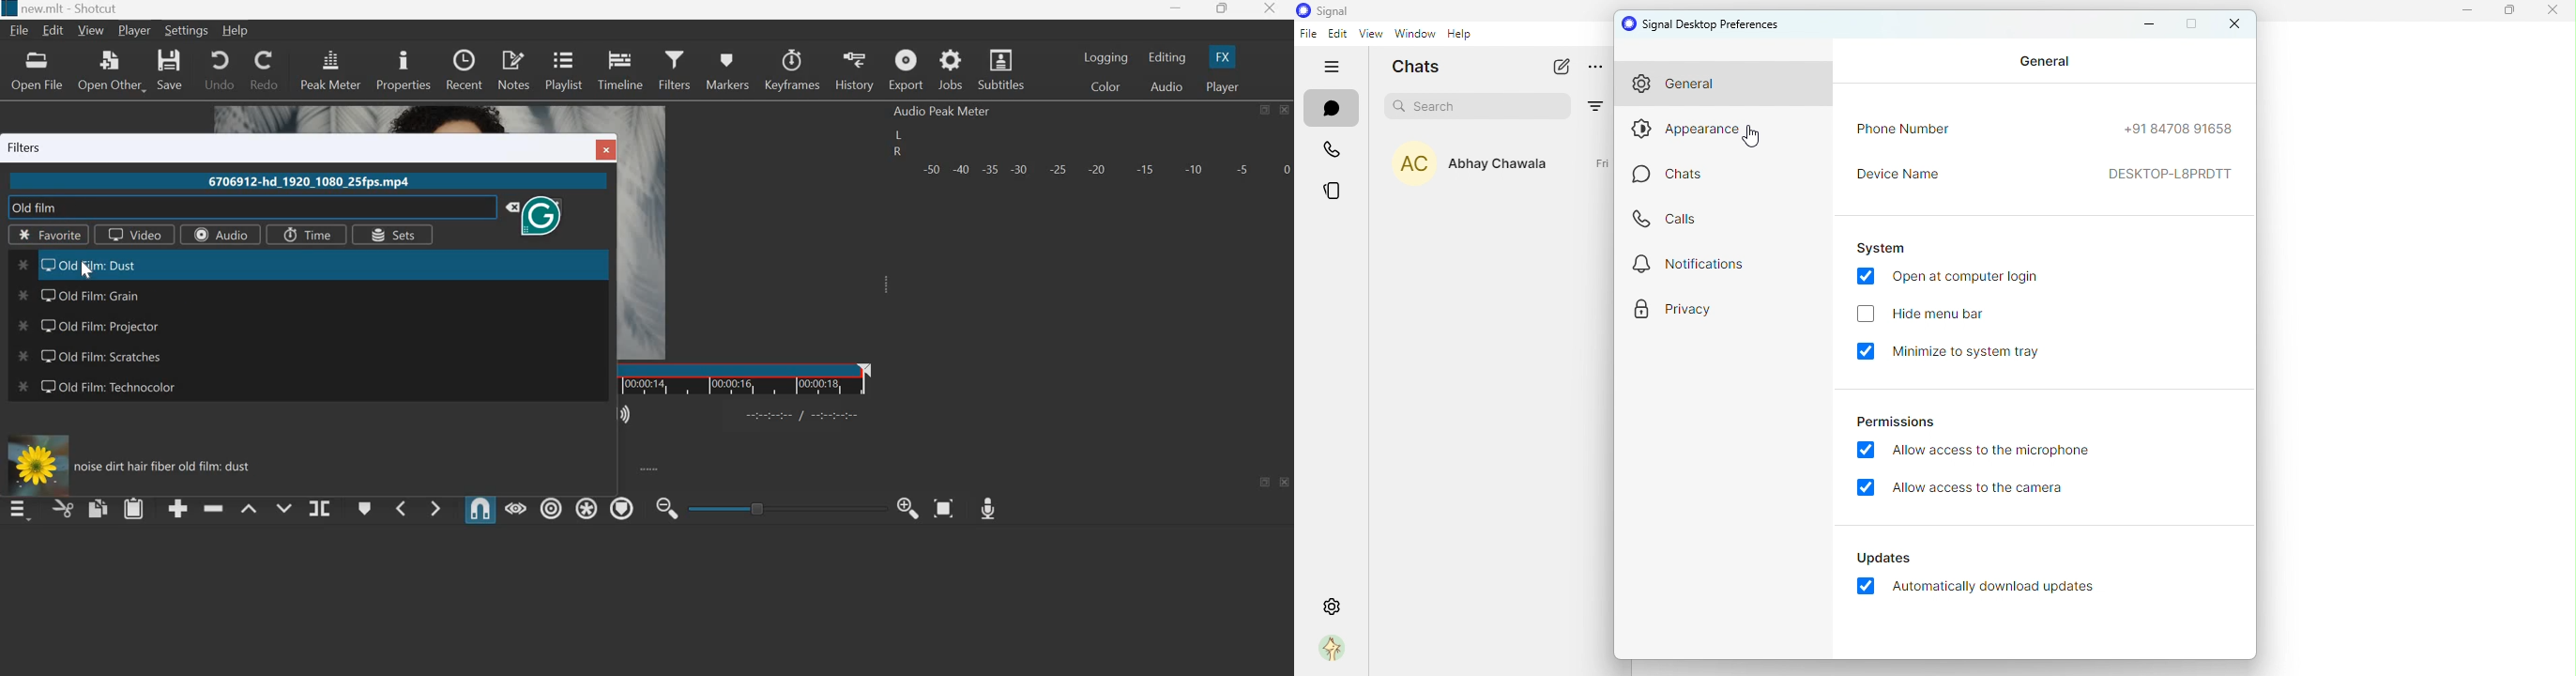 This screenshot has height=700, width=2576. I want to click on recent, so click(464, 67).